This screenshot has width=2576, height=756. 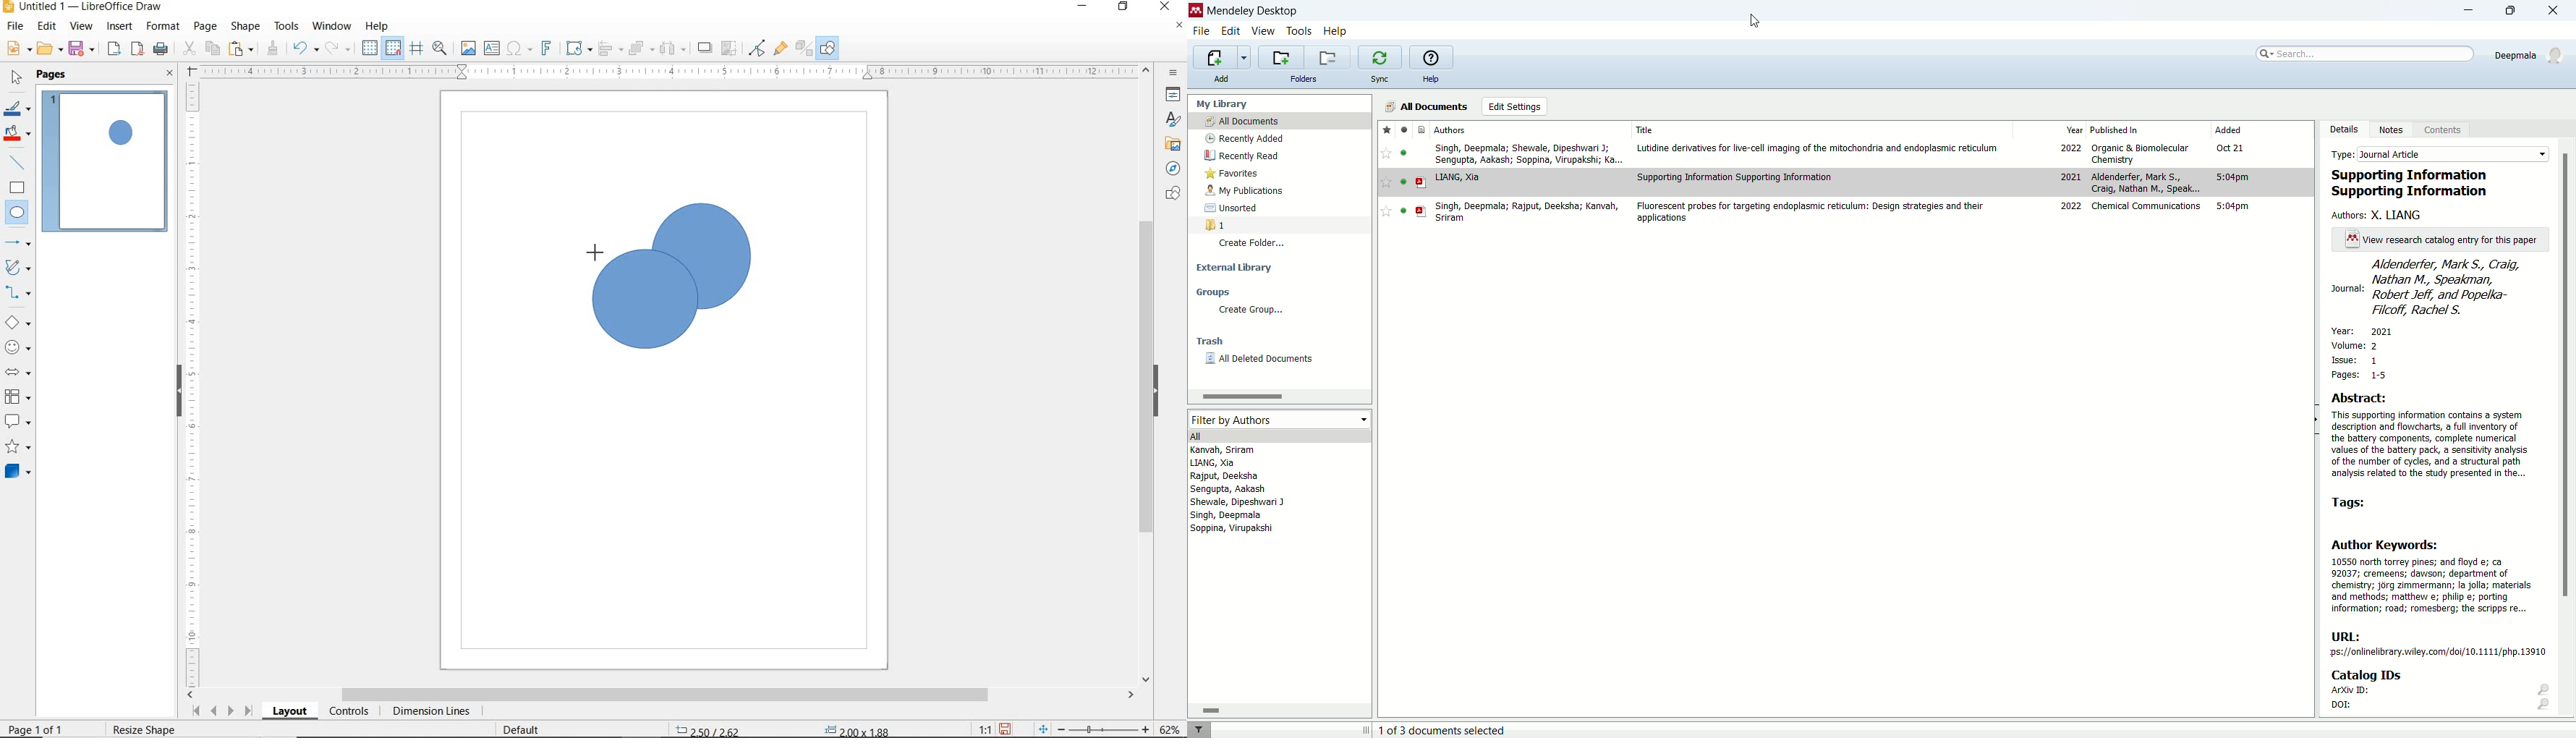 What do you see at coordinates (1451, 130) in the screenshot?
I see `authors` at bounding box center [1451, 130].